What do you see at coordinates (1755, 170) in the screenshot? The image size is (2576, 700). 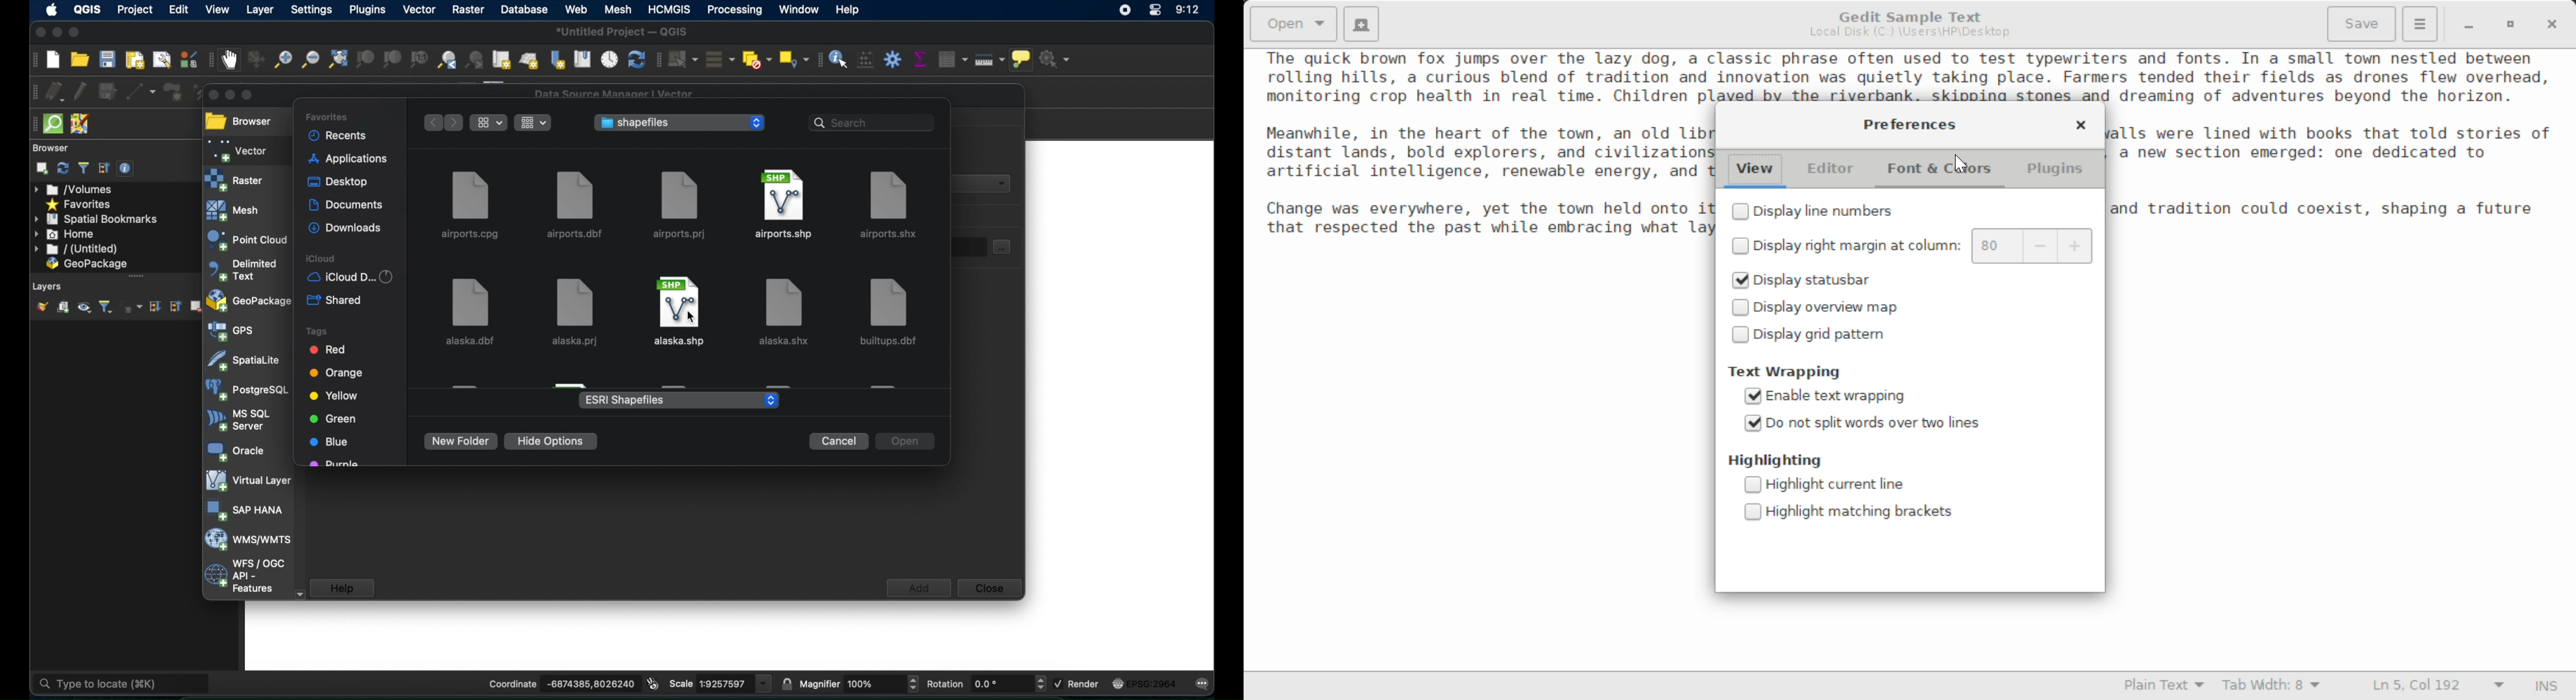 I see `View Tab Selected` at bounding box center [1755, 170].